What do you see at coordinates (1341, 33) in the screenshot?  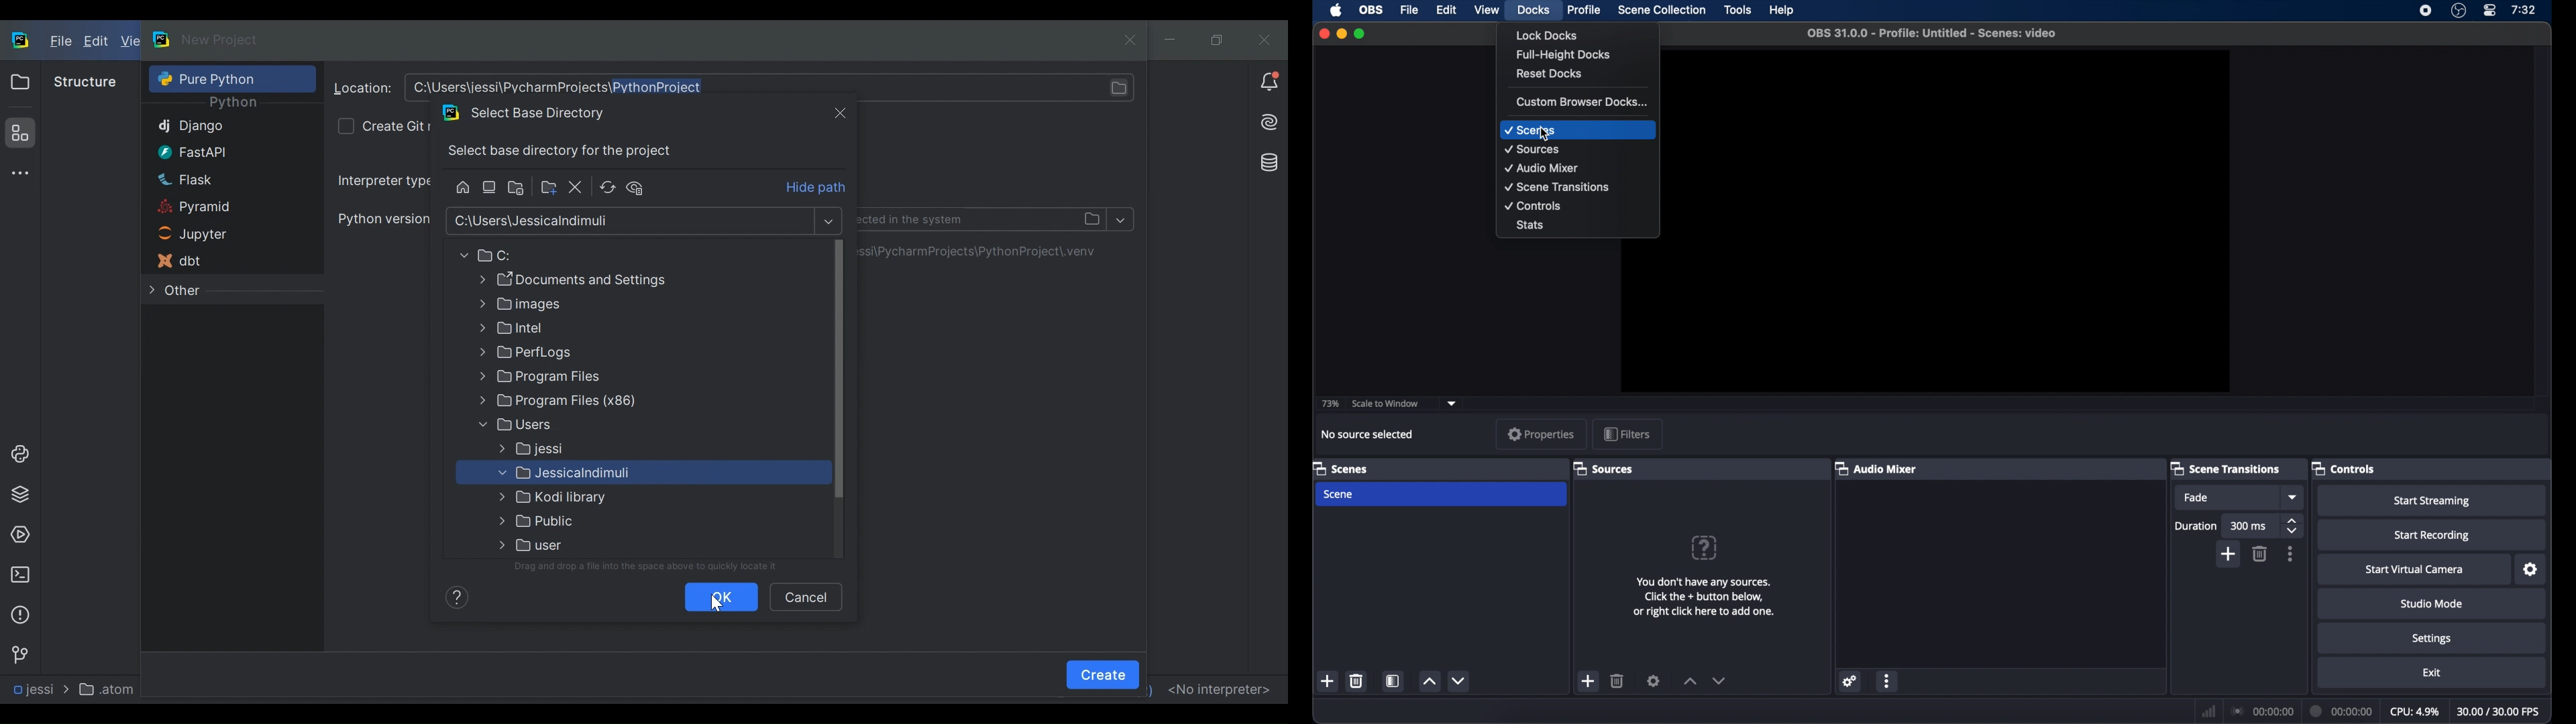 I see `minimize` at bounding box center [1341, 33].